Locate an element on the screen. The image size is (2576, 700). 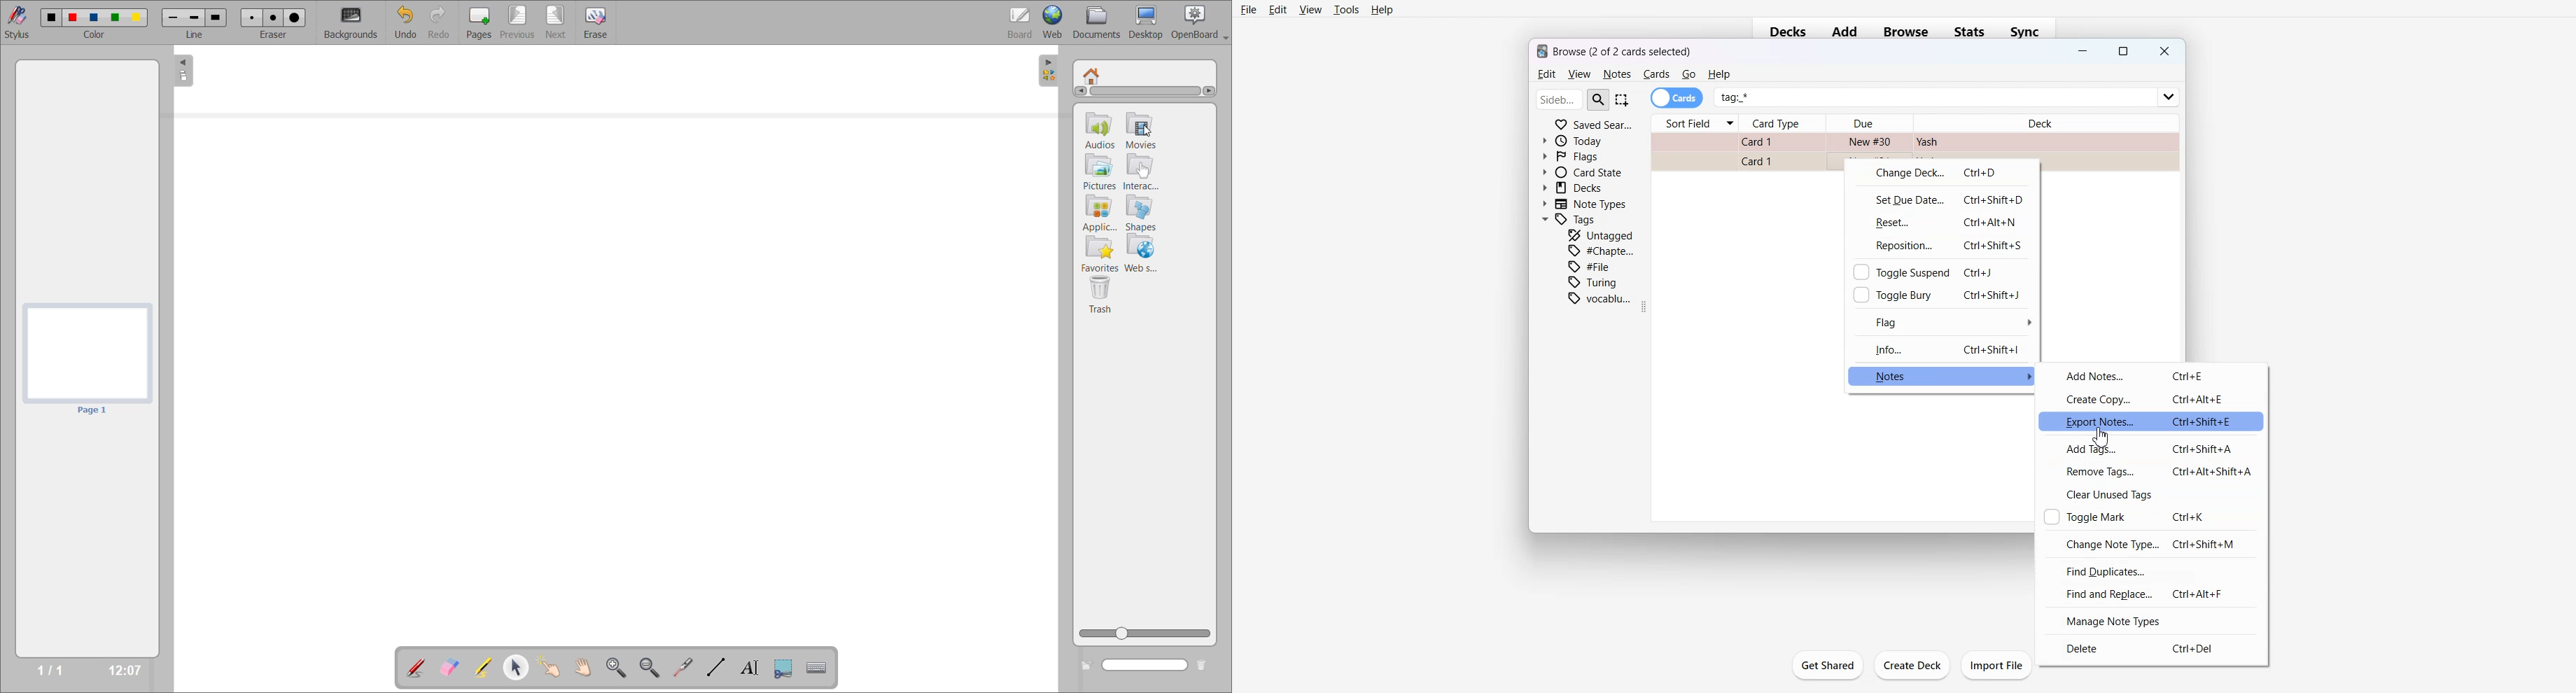
Saved Search is located at coordinates (1593, 123).